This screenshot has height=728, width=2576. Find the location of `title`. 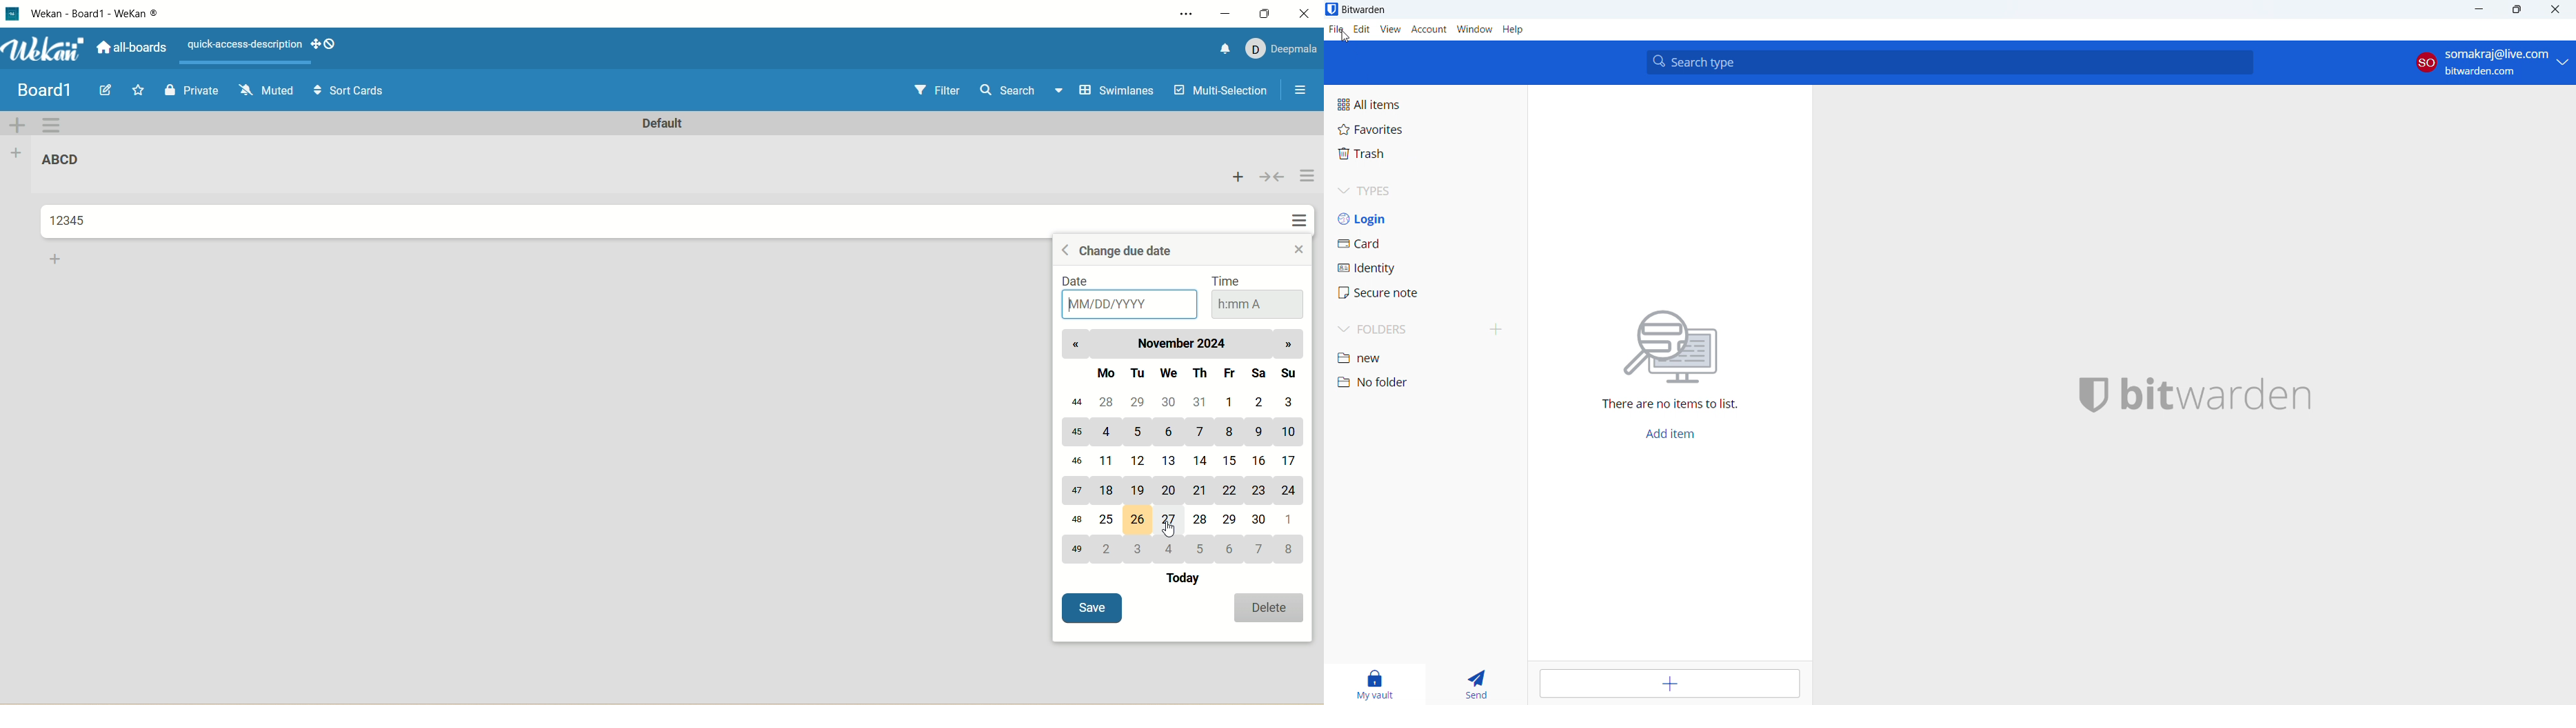

title is located at coordinates (1364, 9).